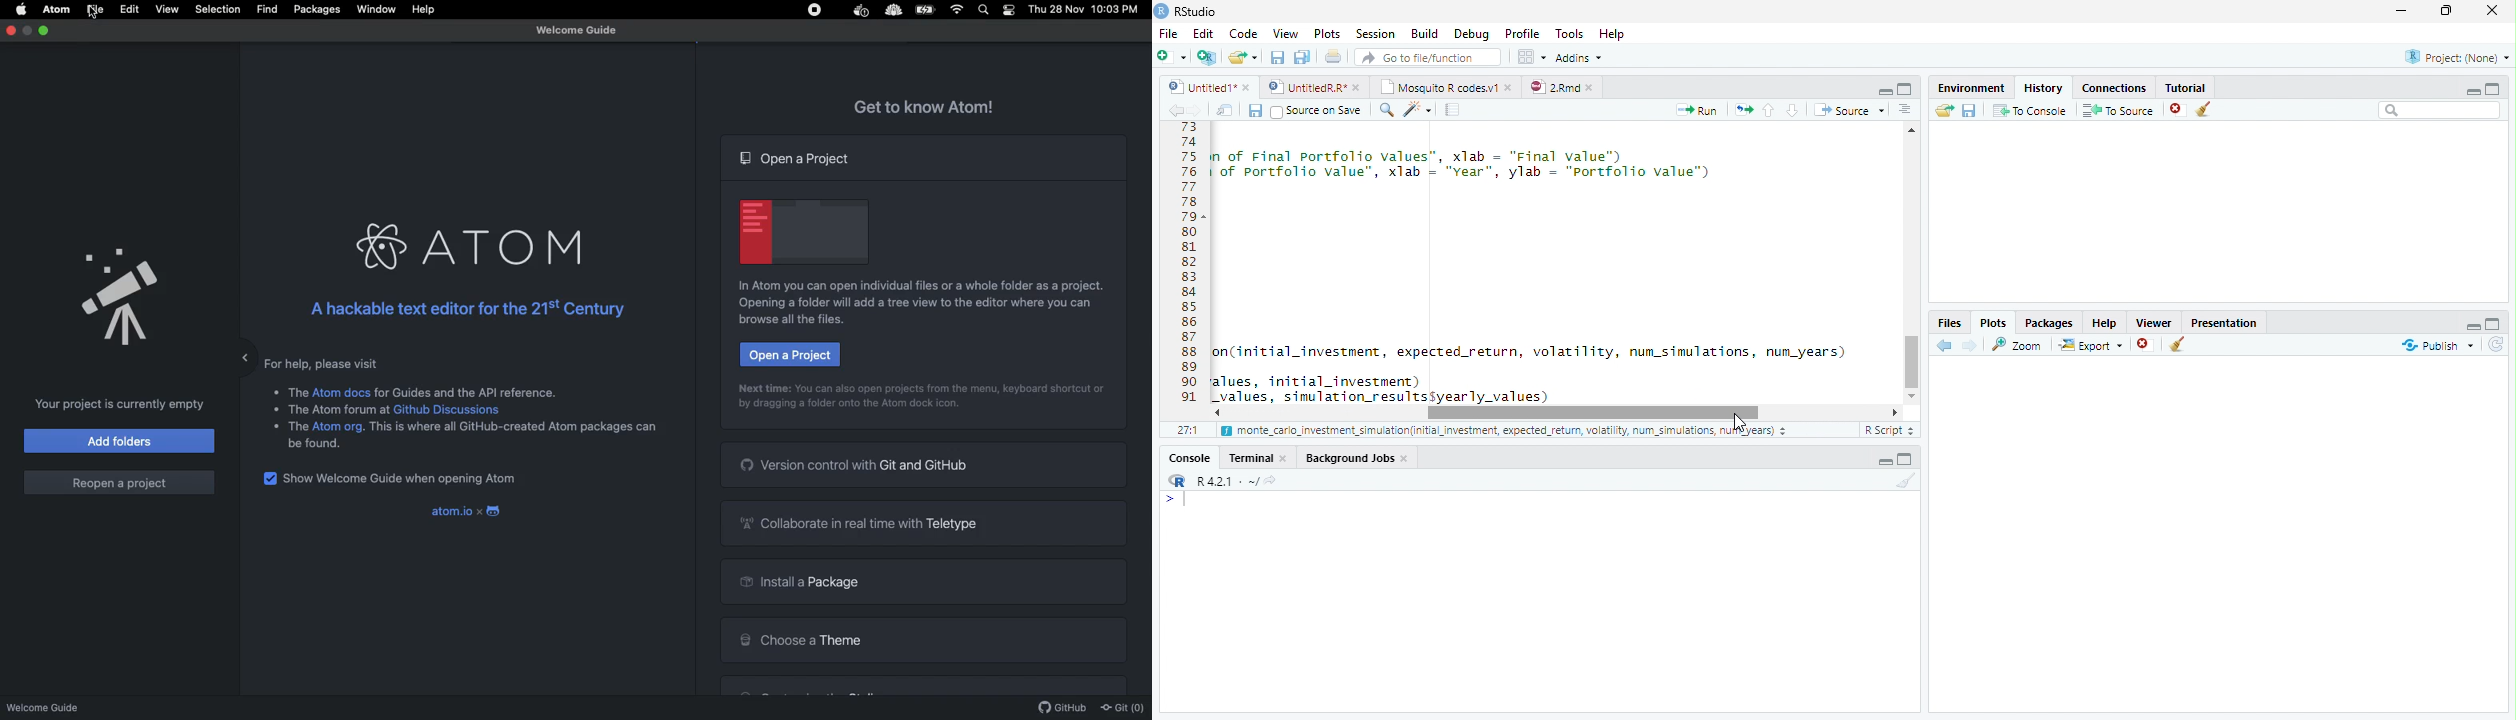  Describe the element at coordinates (2224, 321) in the screenshot. I see `Presentation` at that location.